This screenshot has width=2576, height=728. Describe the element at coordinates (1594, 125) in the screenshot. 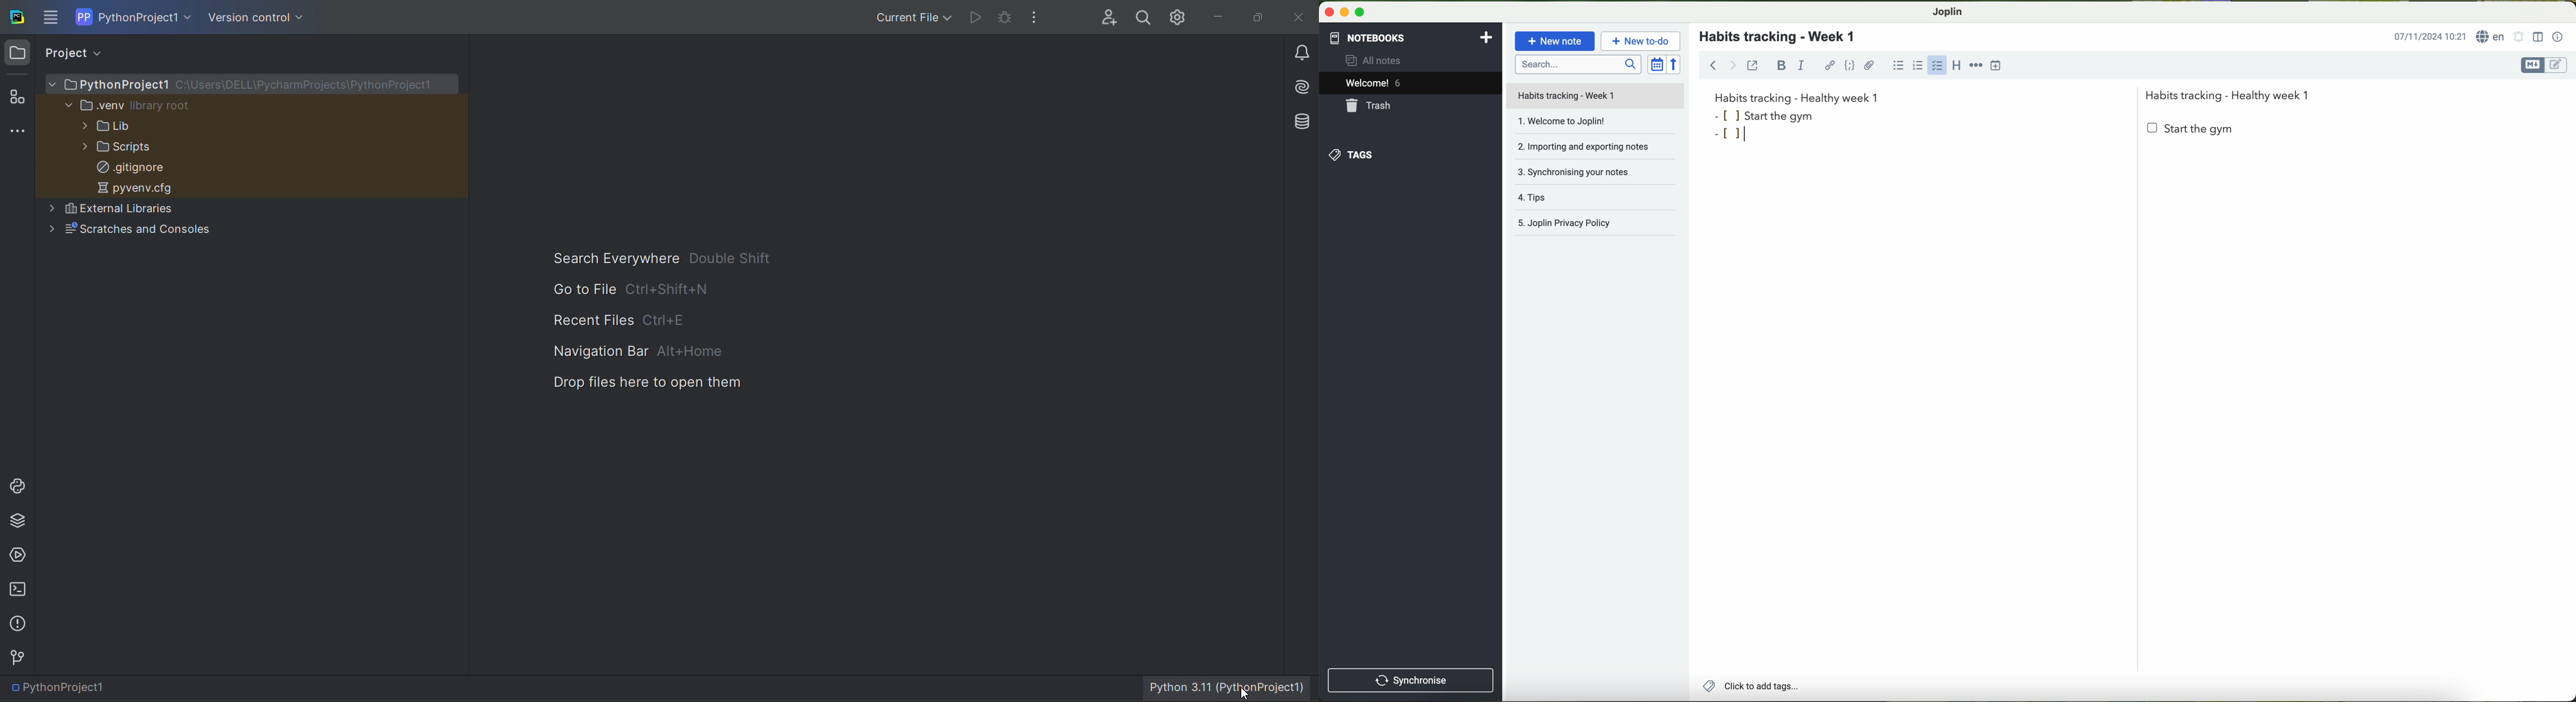

I see `welcome to Joplin` at that location.